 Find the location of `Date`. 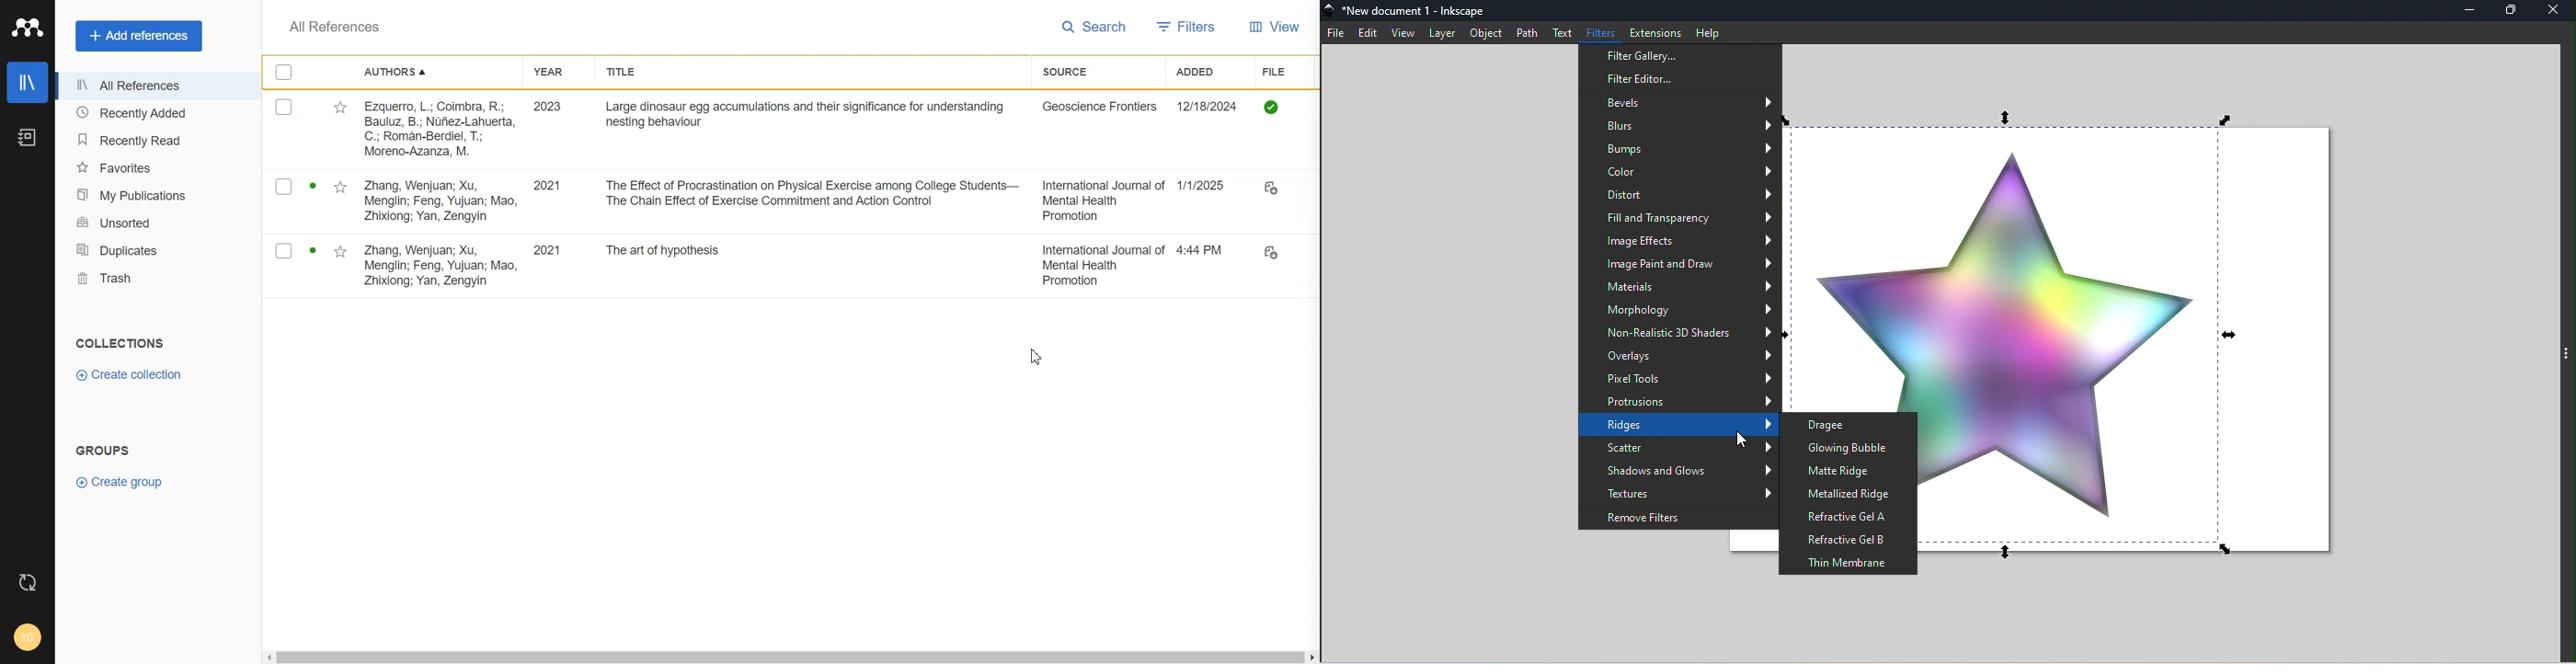

Date is located at coordinates (1233, 105).